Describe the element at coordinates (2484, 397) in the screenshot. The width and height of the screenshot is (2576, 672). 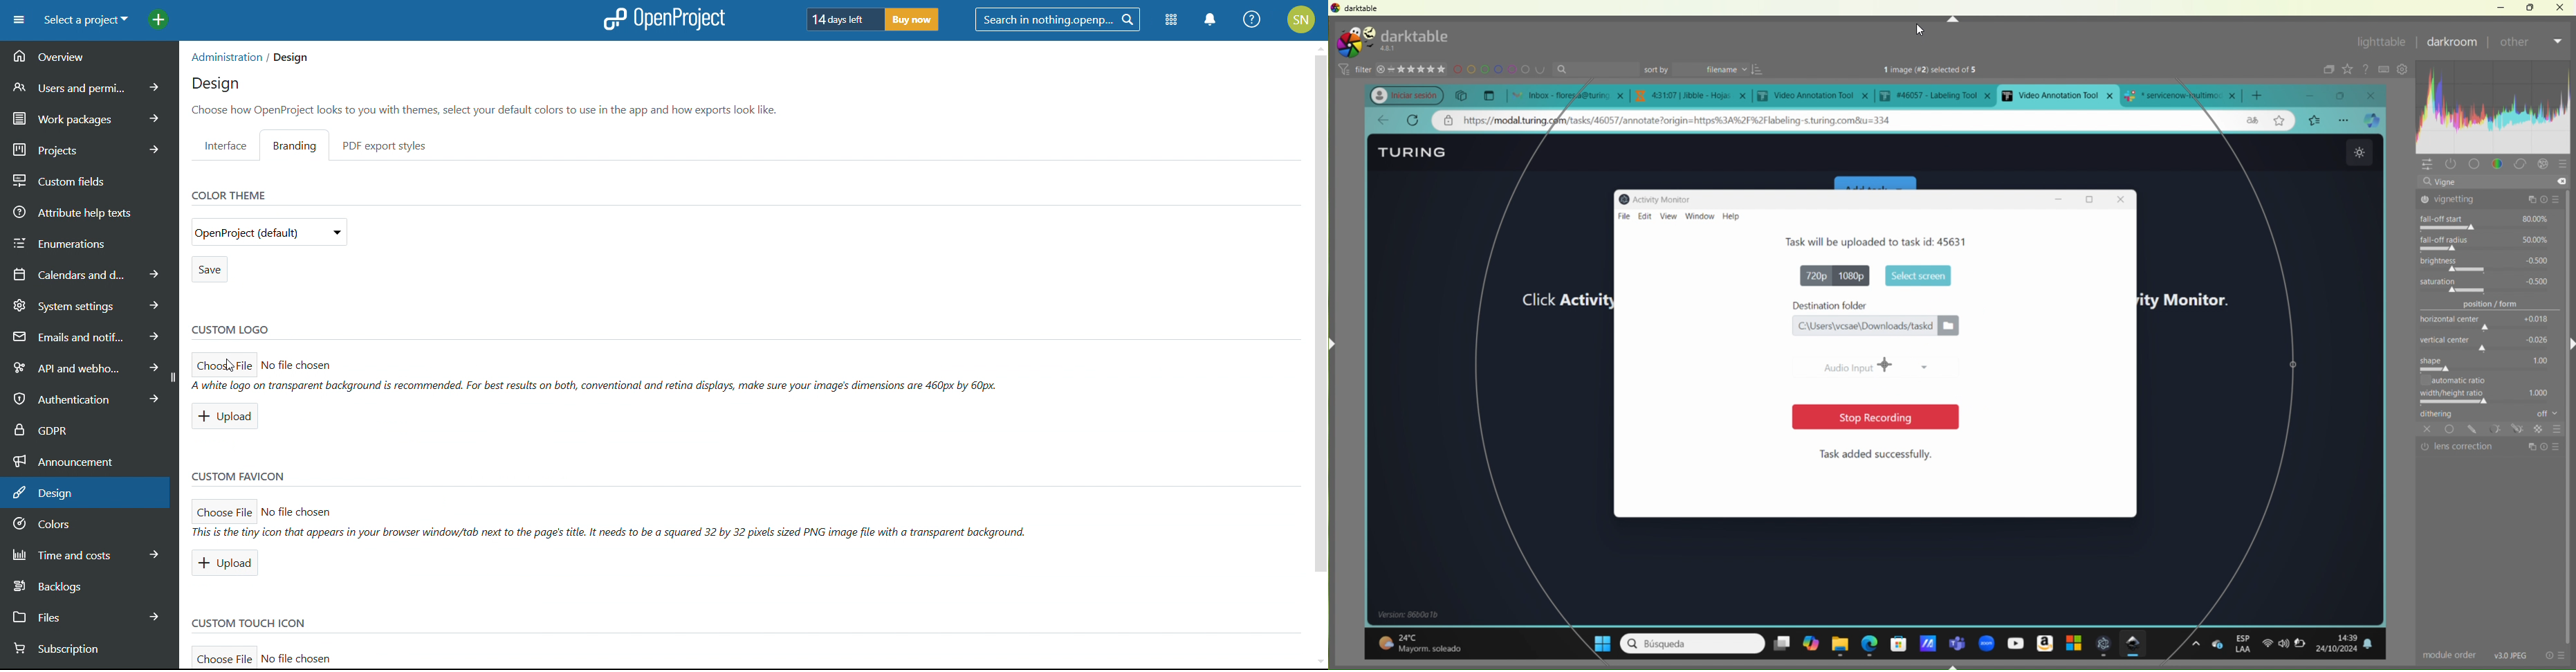
I see `width/height ratio` at that location.